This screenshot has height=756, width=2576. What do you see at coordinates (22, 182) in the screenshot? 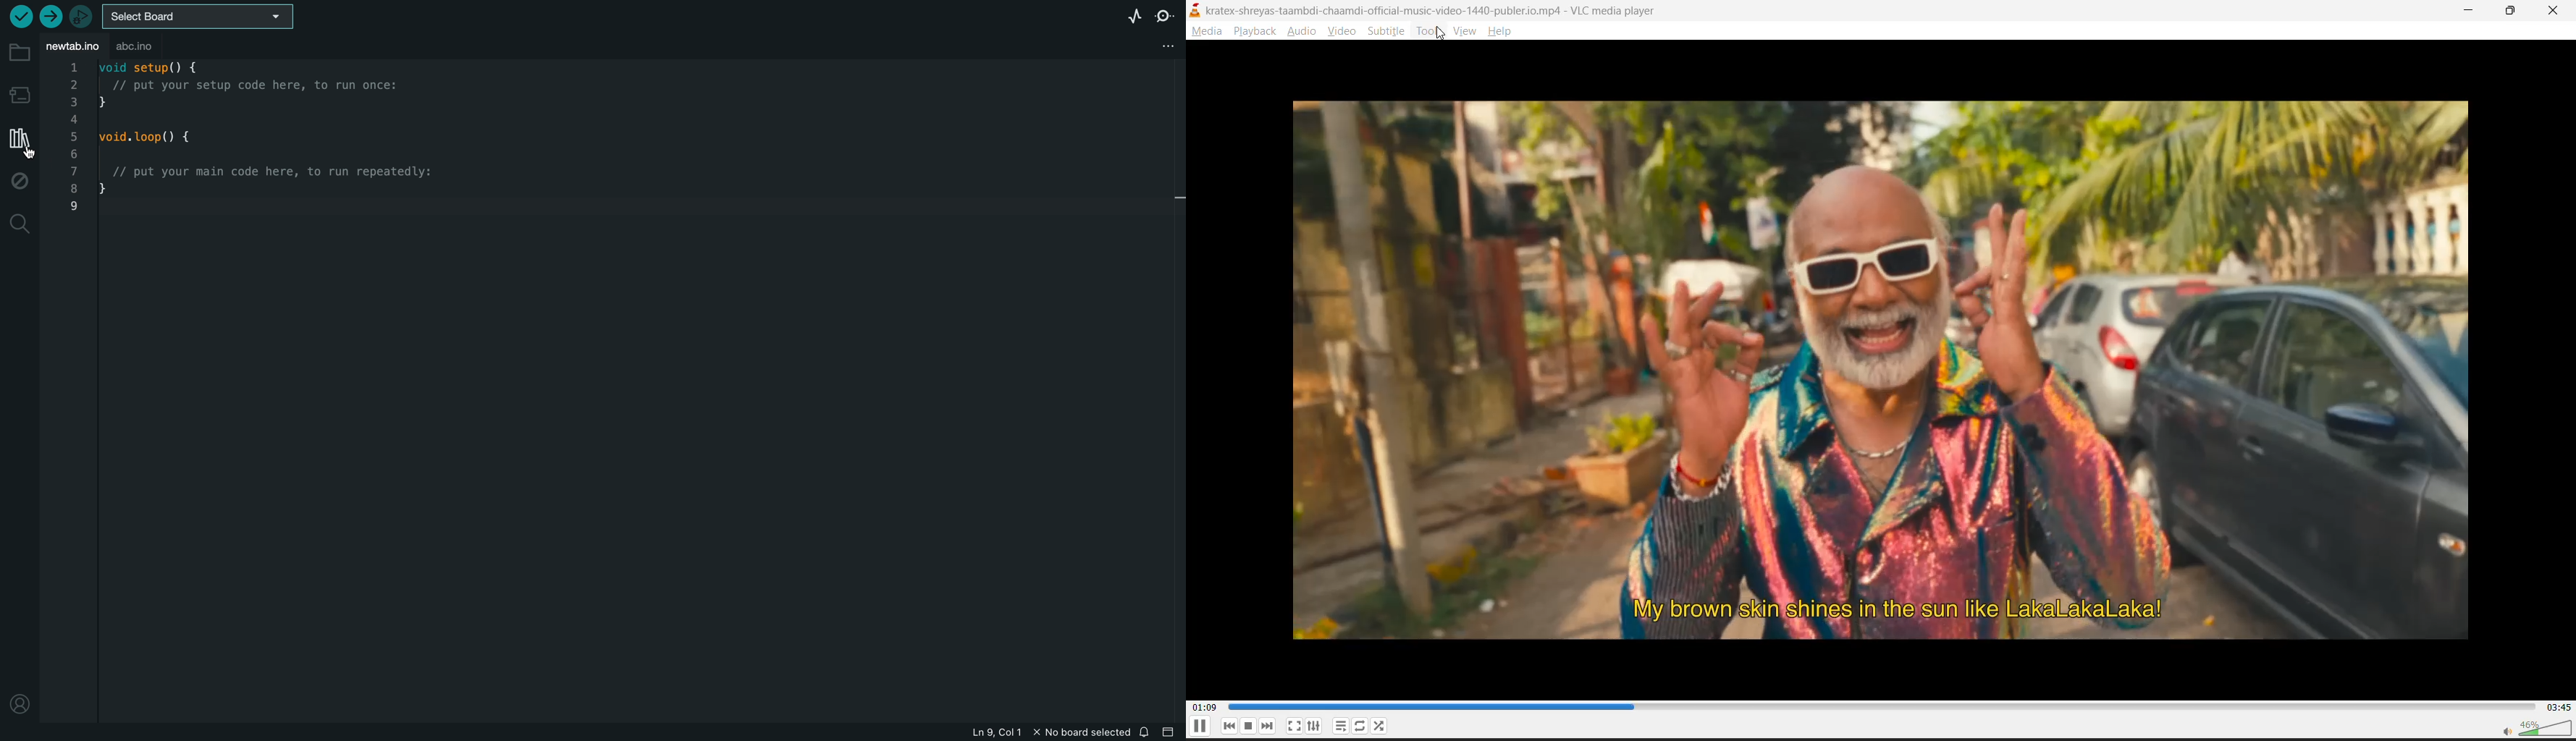
I see `debug` at bounding box center [22, 182].